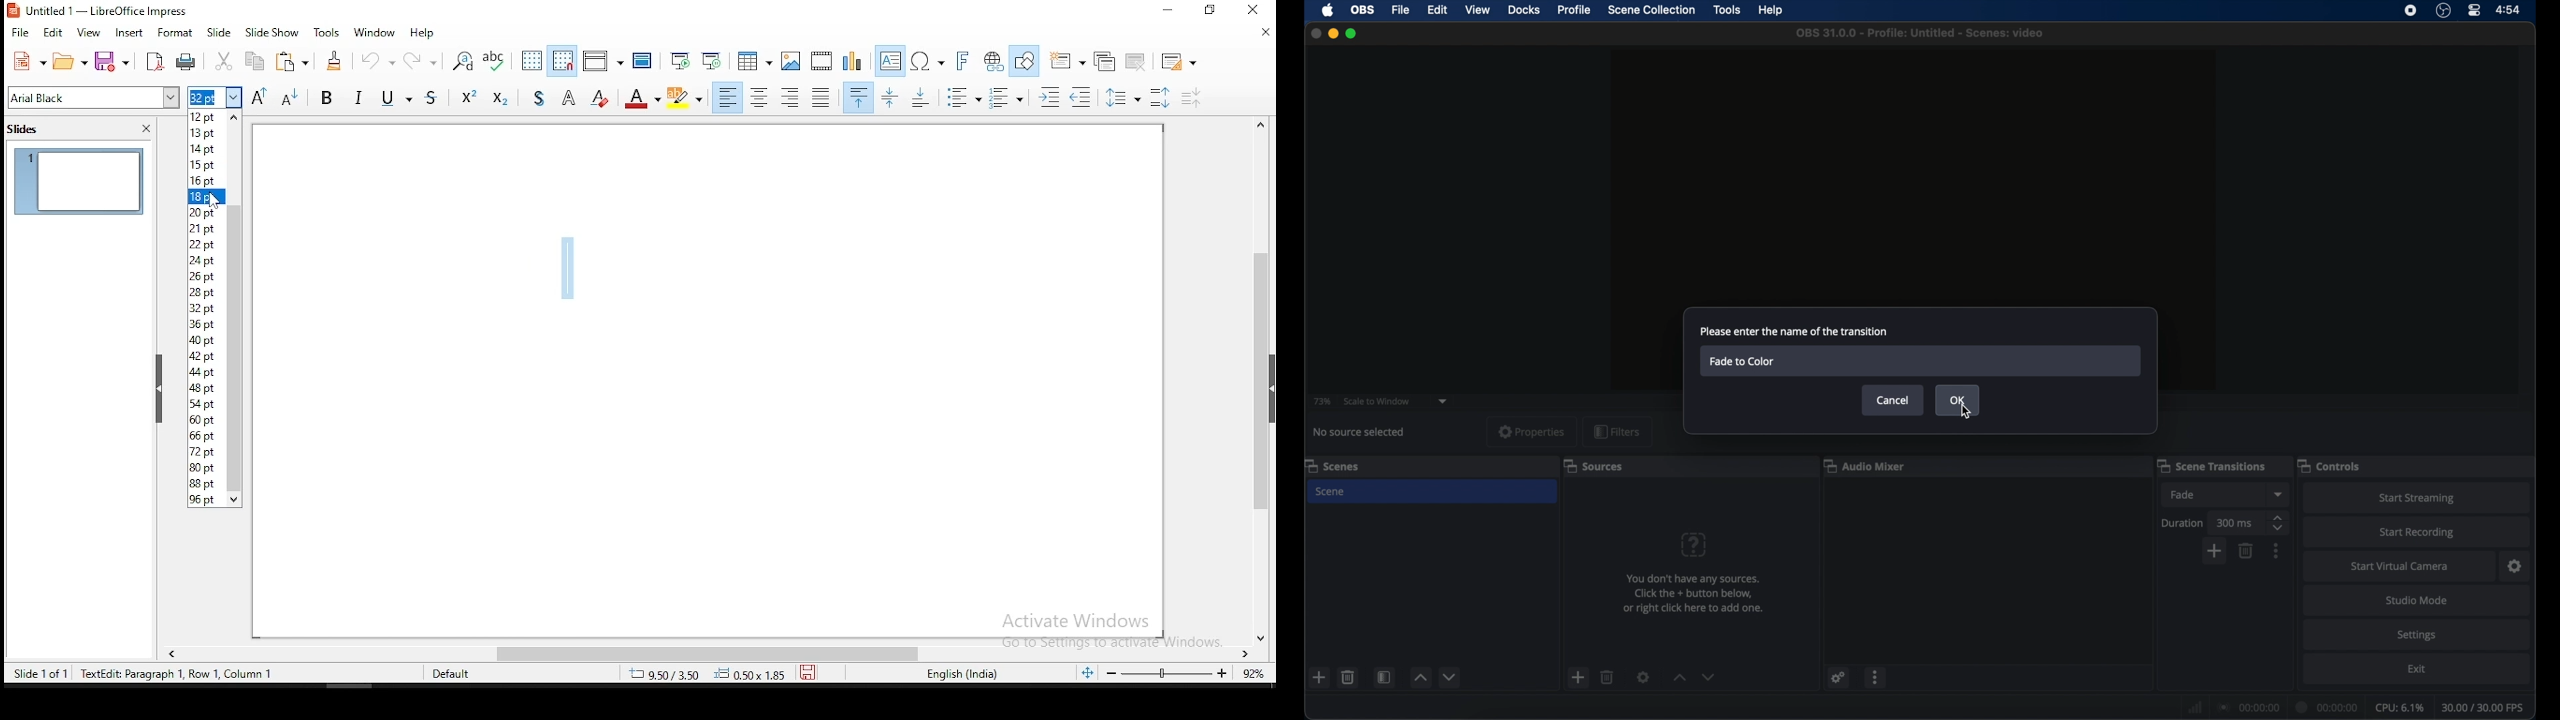  I want to click on add, so click(1579, 677).